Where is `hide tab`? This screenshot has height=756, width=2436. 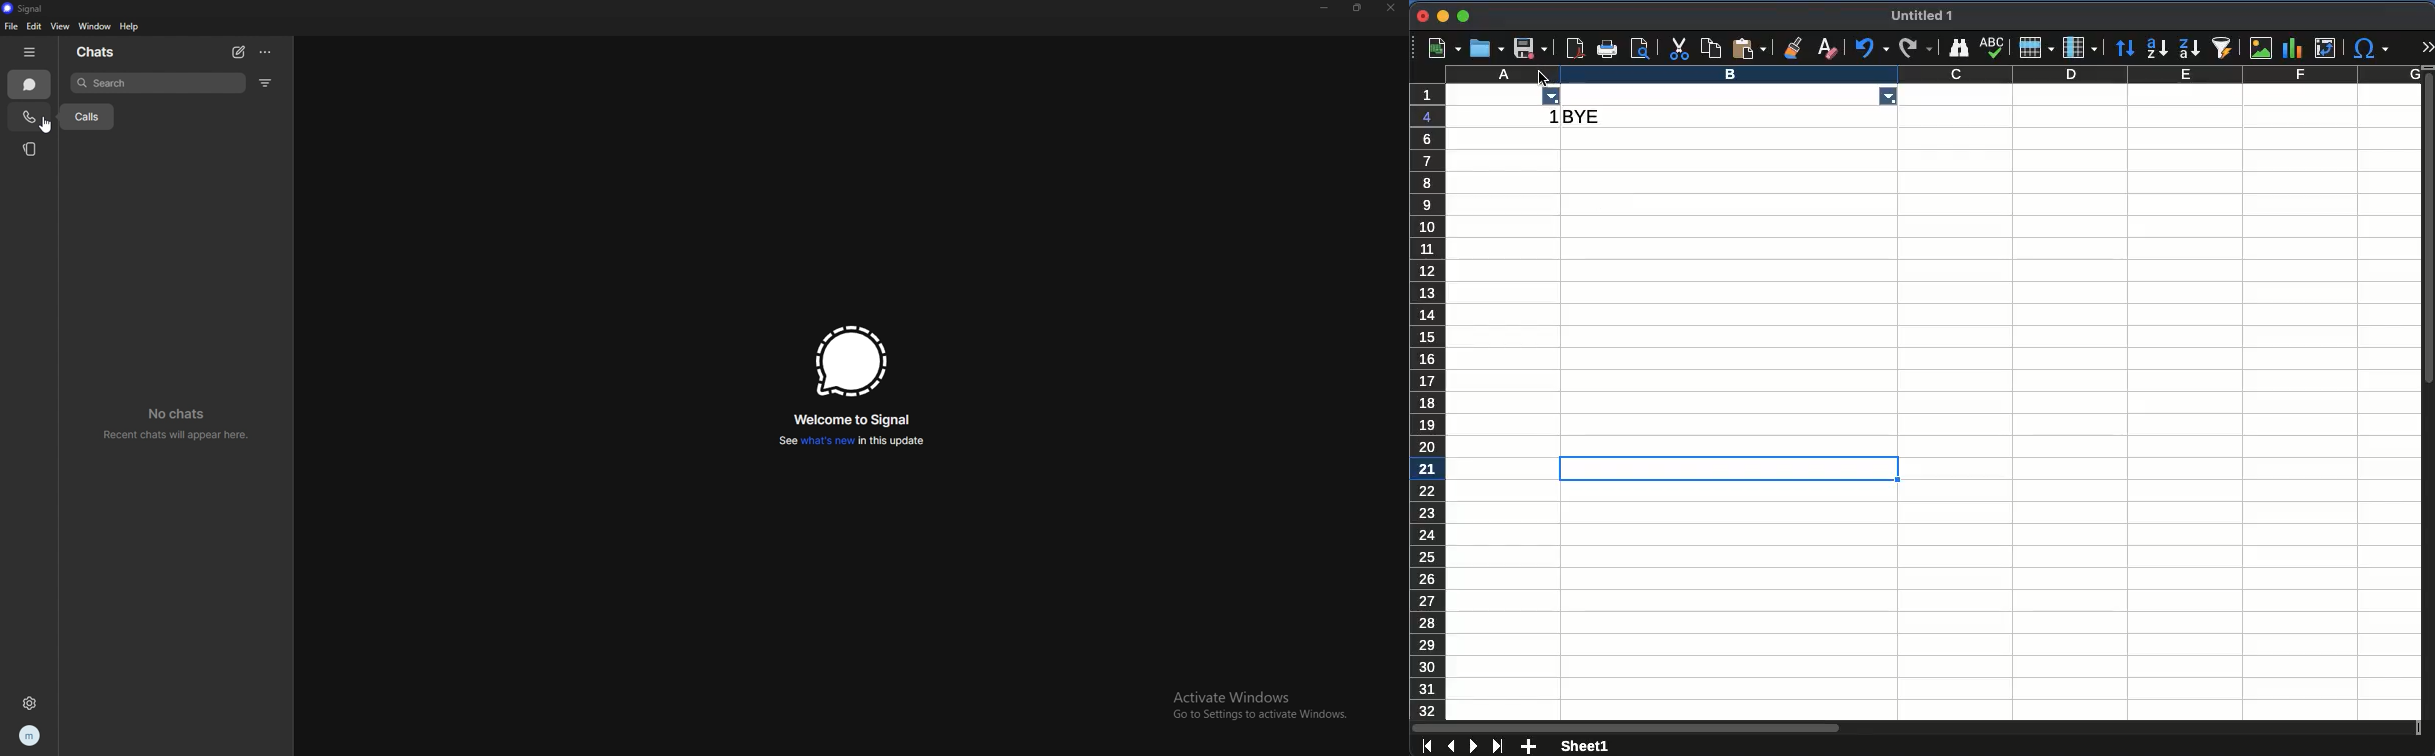
hide tab is located at coordinates (32, 52).